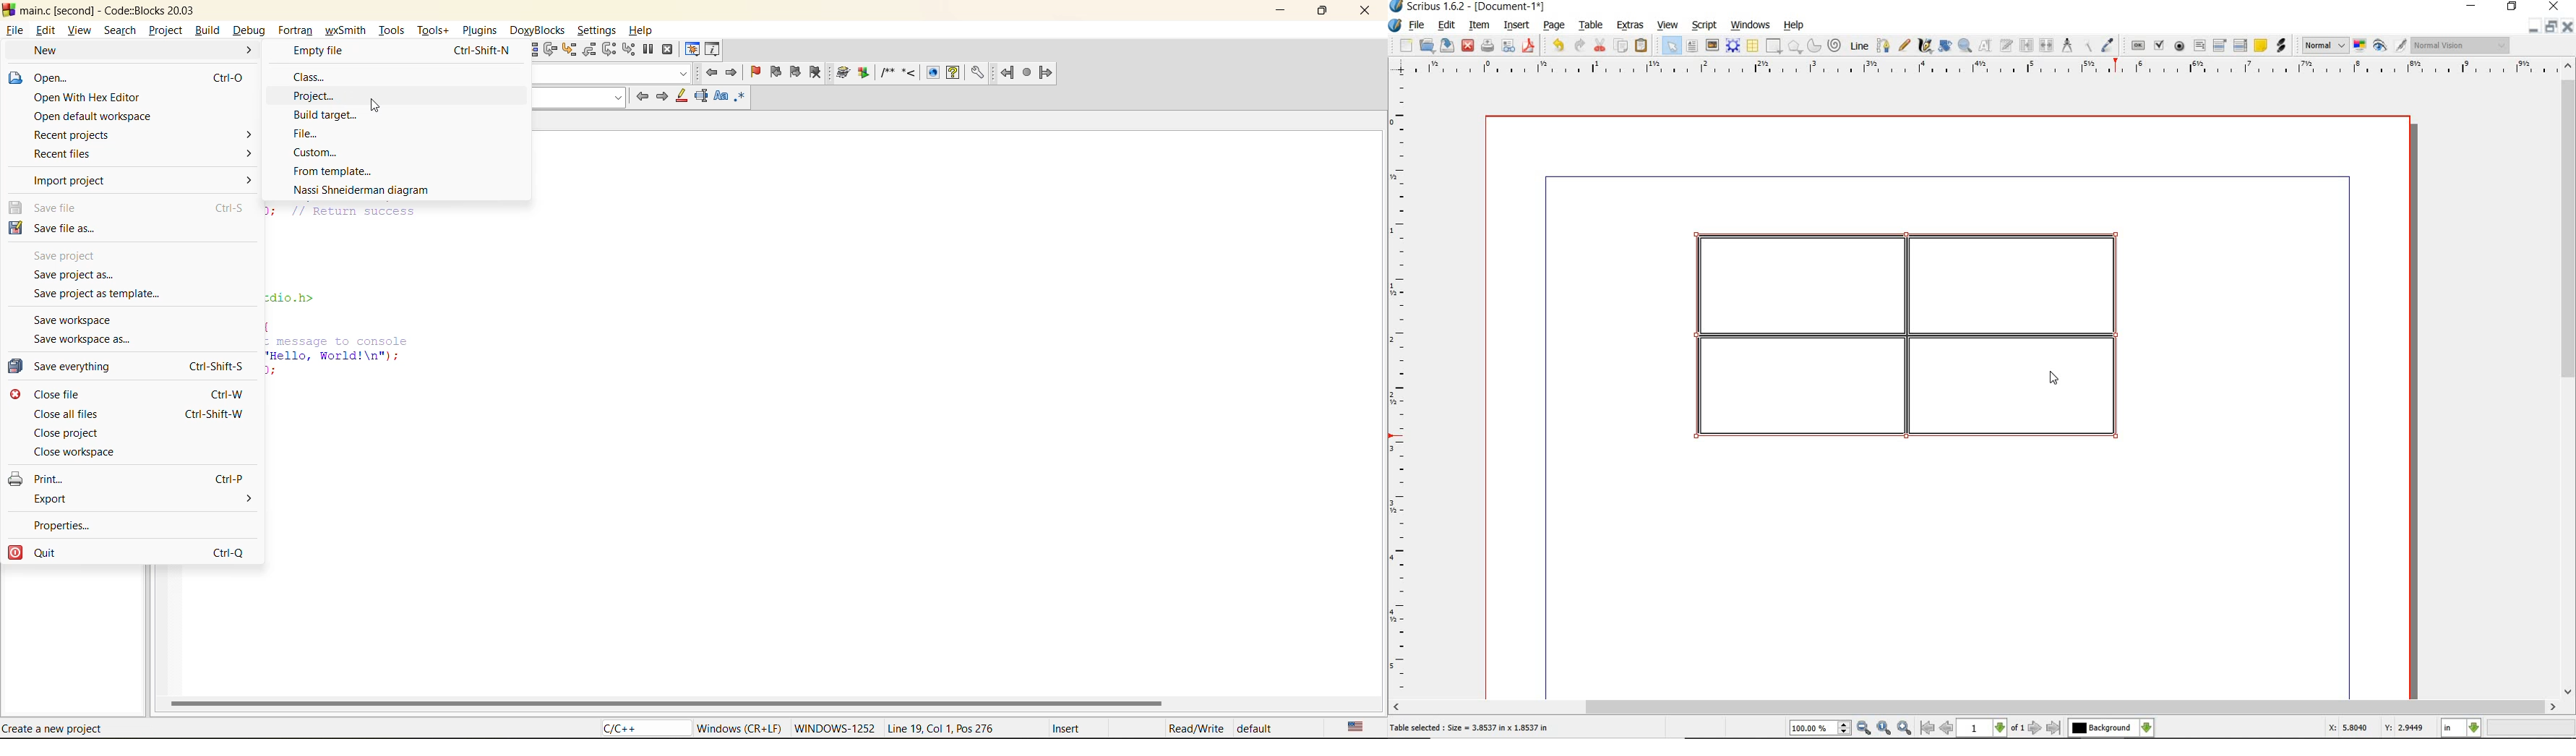  I want to click on save project as, so click(72, 273).